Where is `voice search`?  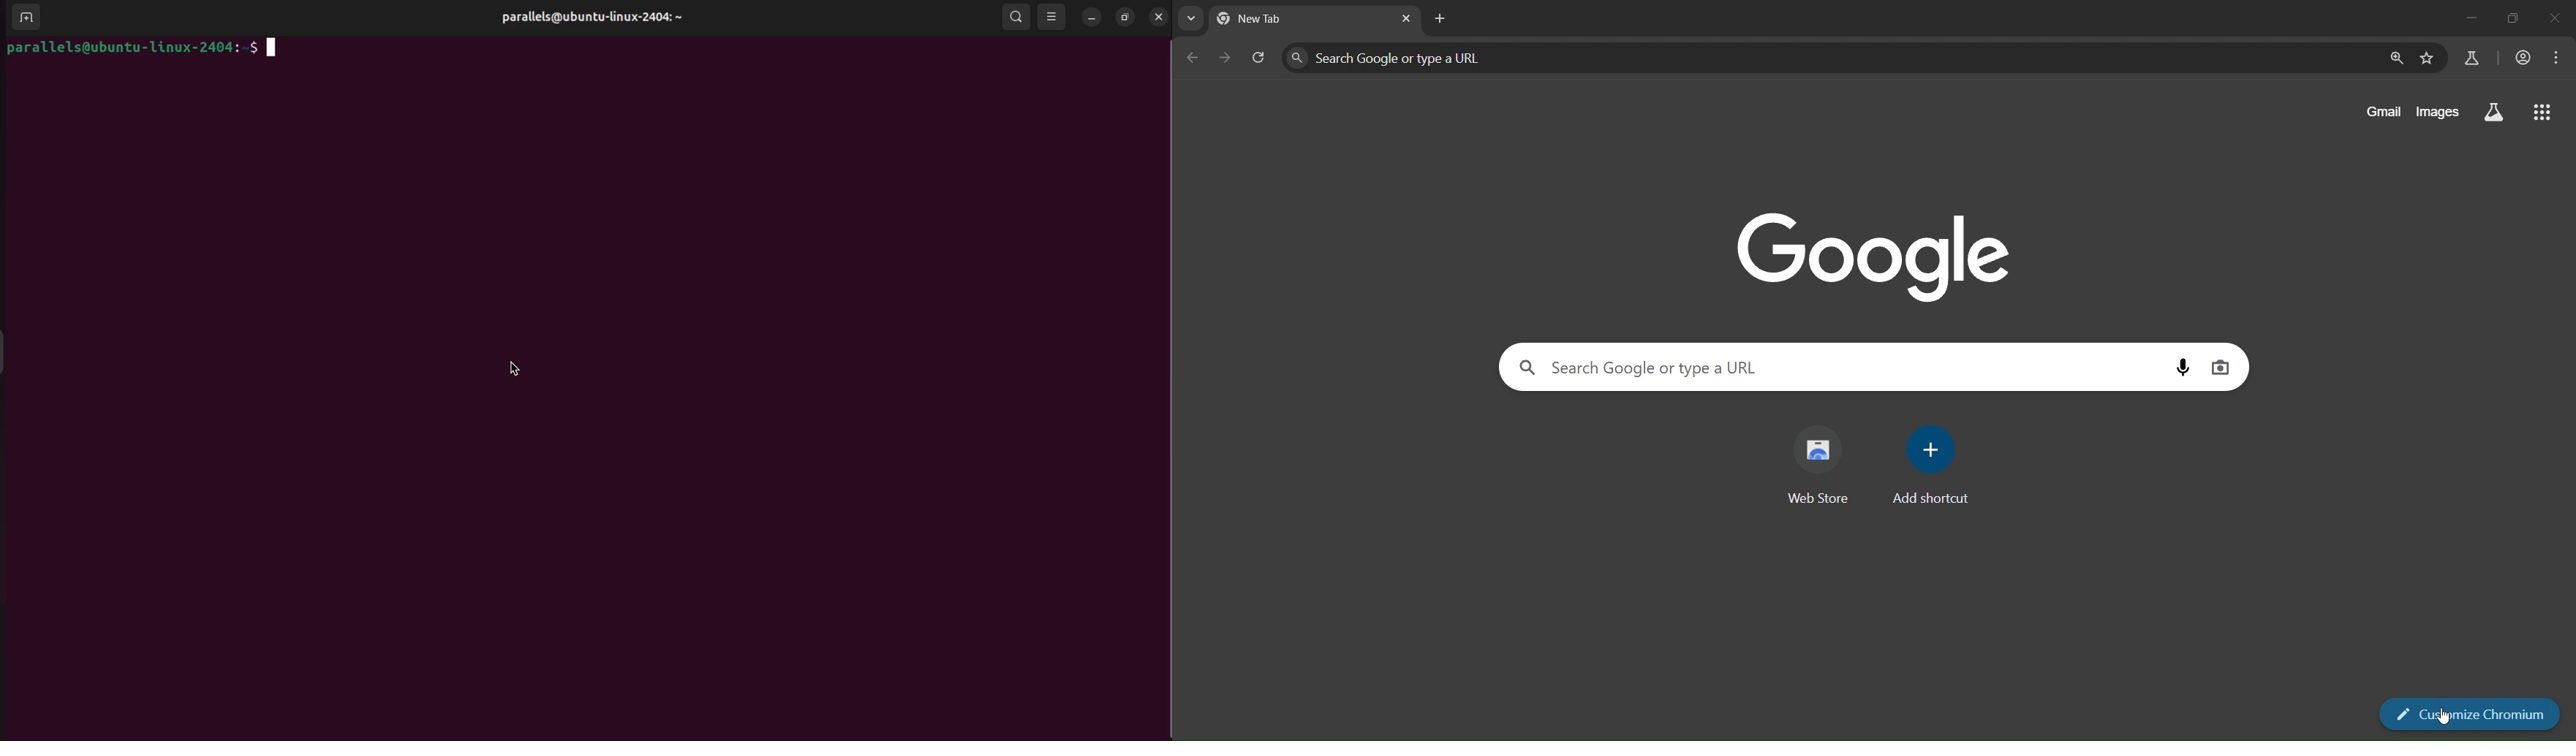 voice search is located at coordinates (2183, 368).